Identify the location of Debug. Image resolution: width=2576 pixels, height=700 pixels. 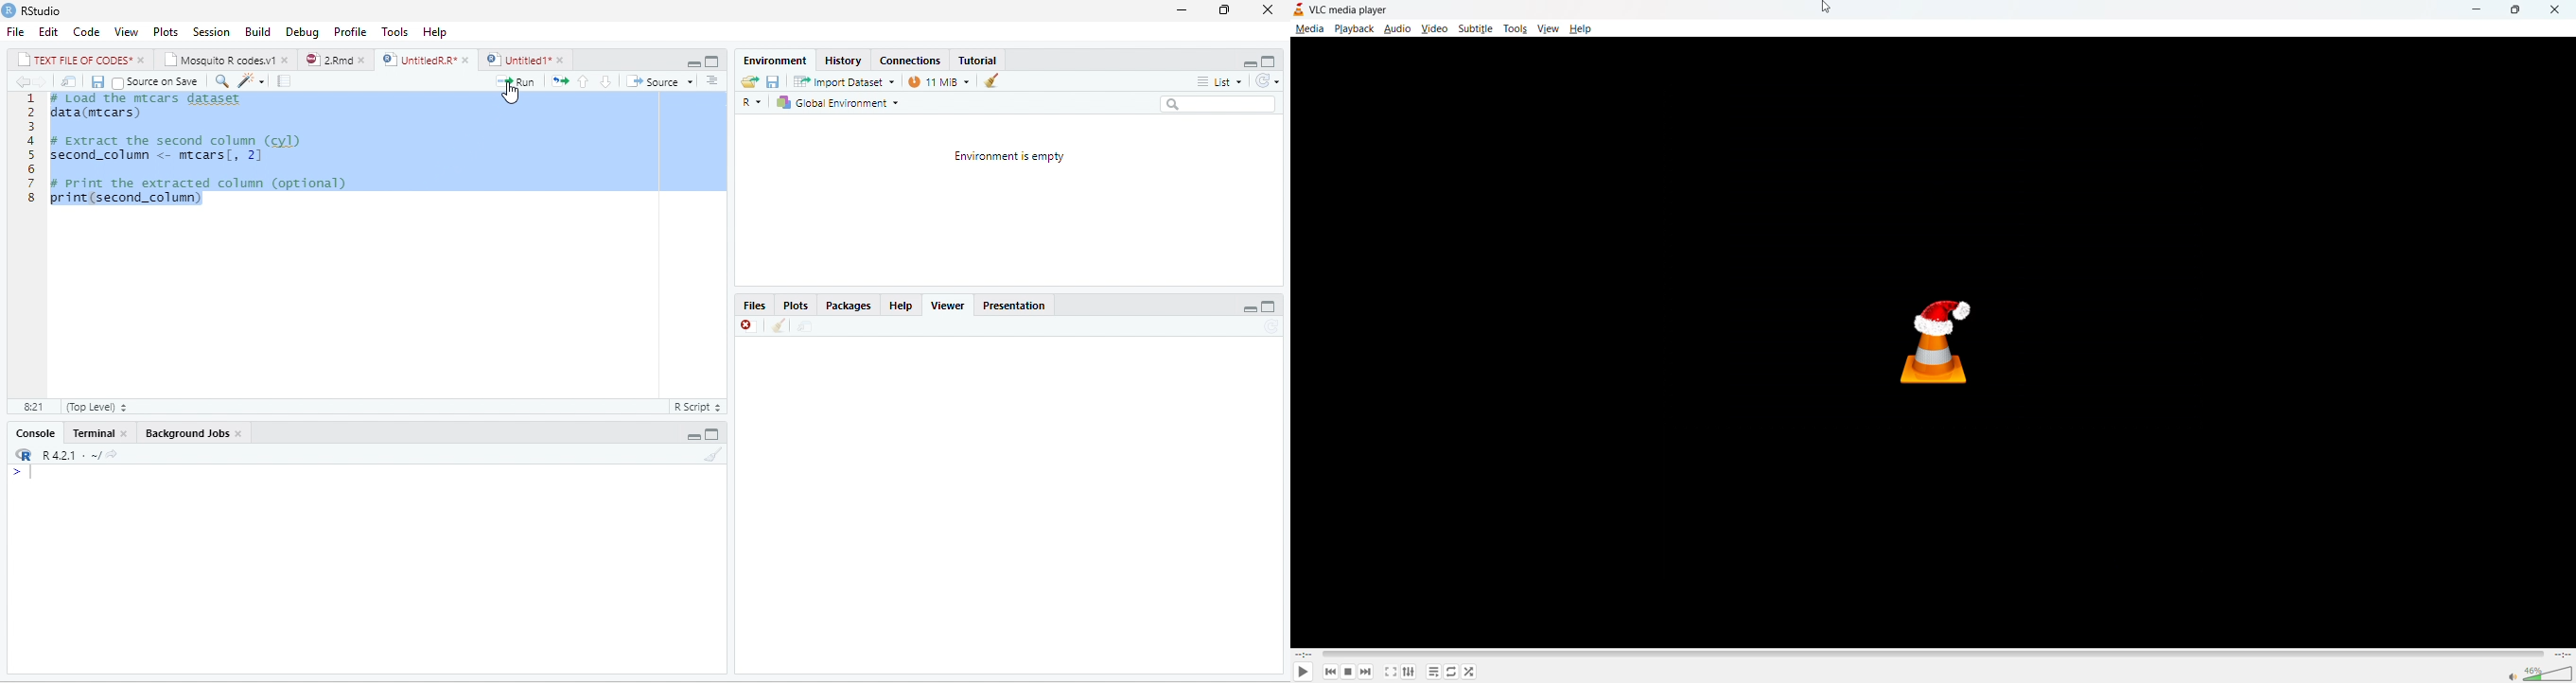
(300, 30).